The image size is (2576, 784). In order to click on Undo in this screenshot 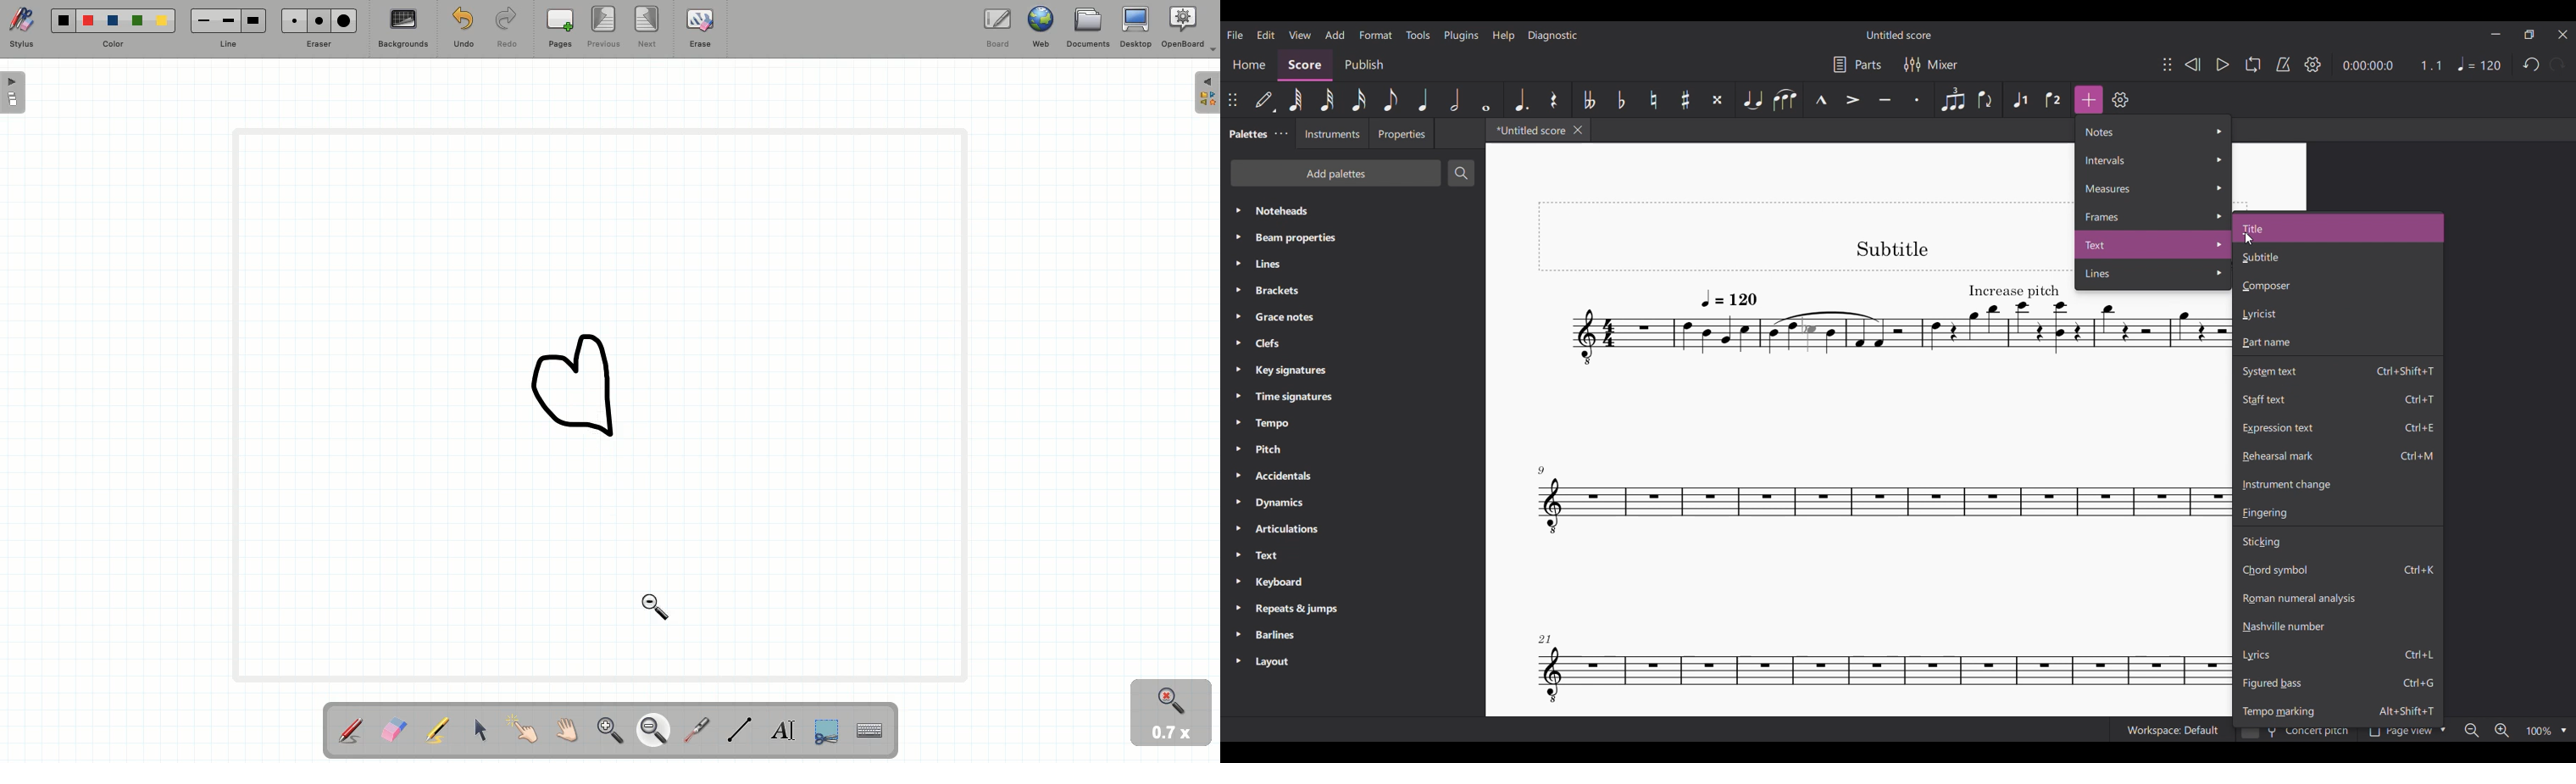, I will do `click(2532, 65)`.